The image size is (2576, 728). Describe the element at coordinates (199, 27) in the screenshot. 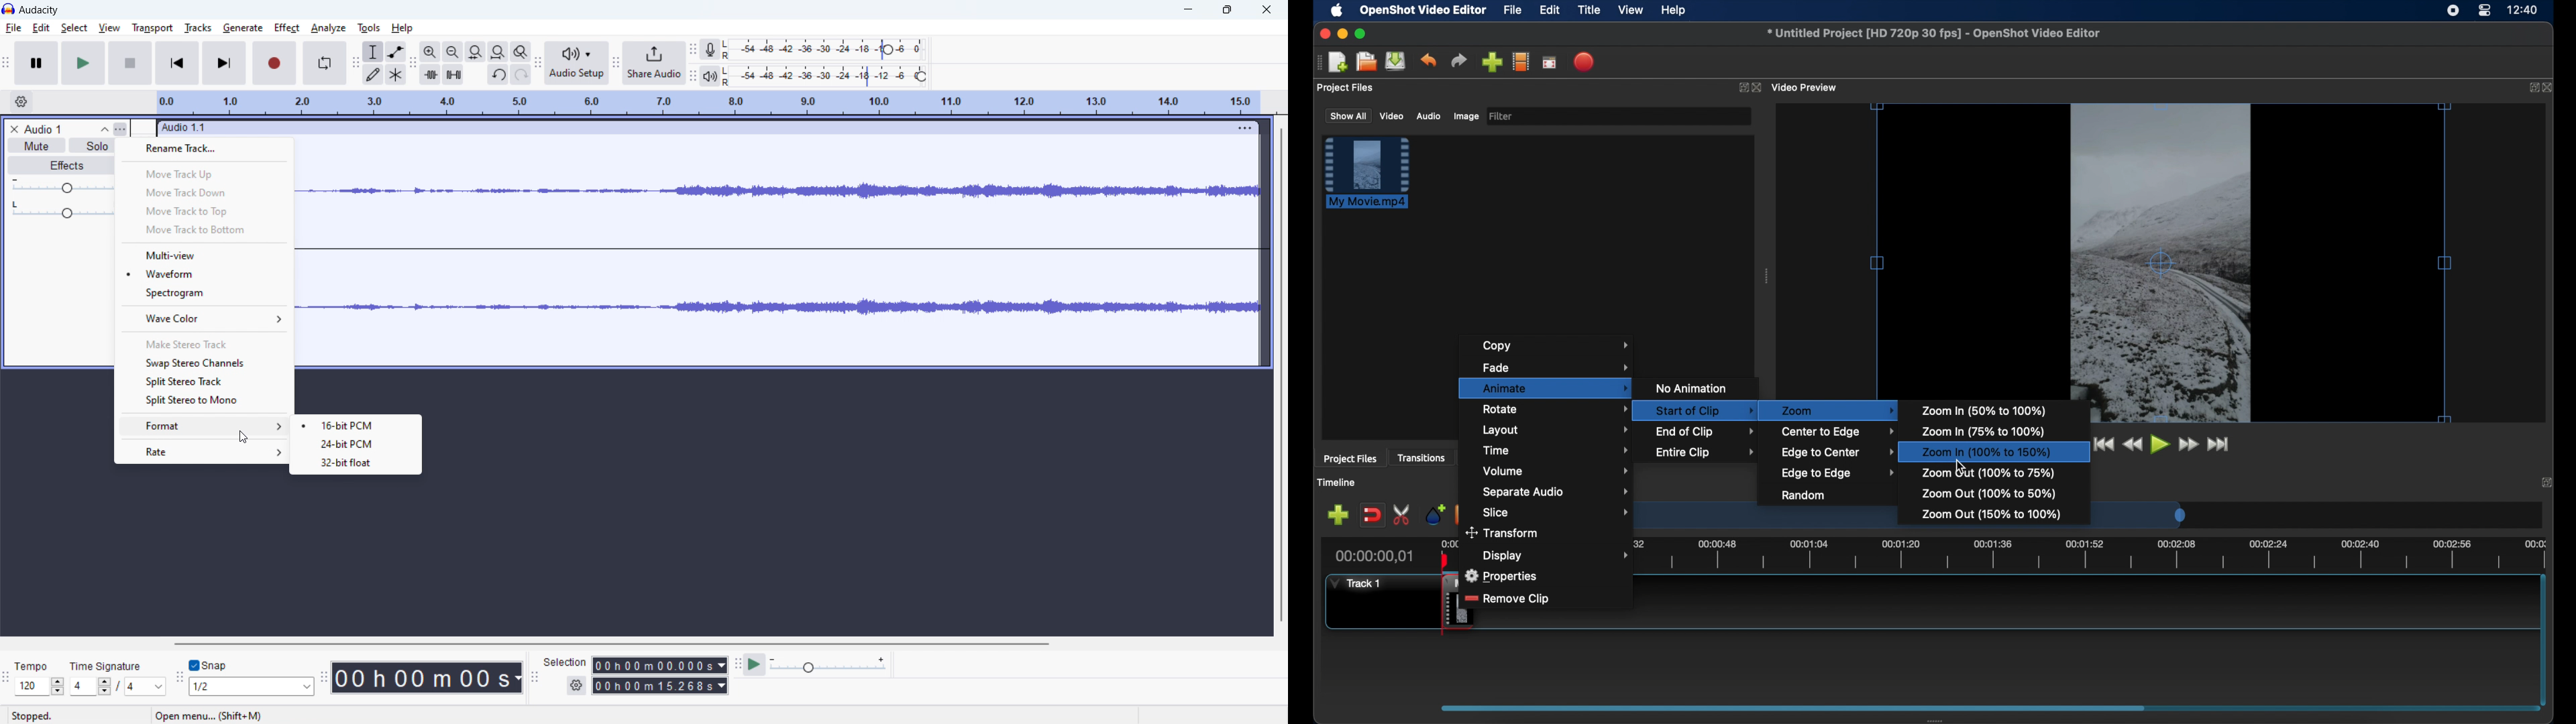

I see `tracks` at that location.